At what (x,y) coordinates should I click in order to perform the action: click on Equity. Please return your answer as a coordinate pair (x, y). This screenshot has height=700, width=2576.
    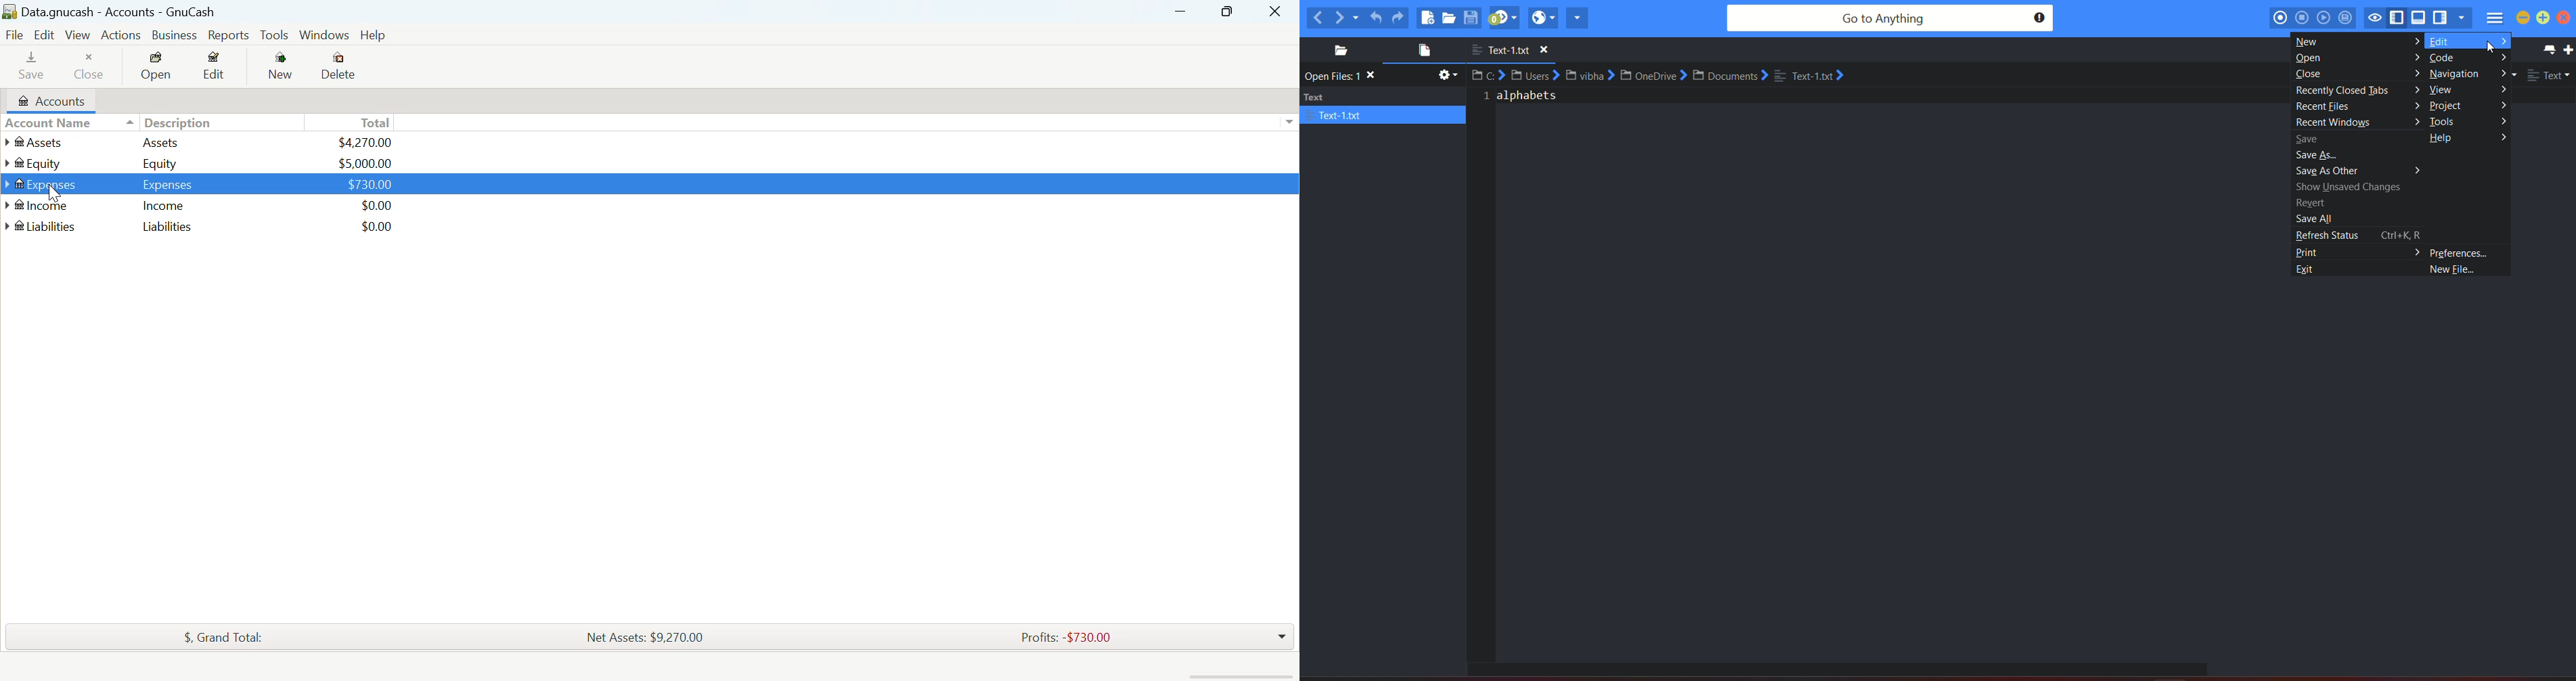
    Looking at the image, I should click on (204, 163).